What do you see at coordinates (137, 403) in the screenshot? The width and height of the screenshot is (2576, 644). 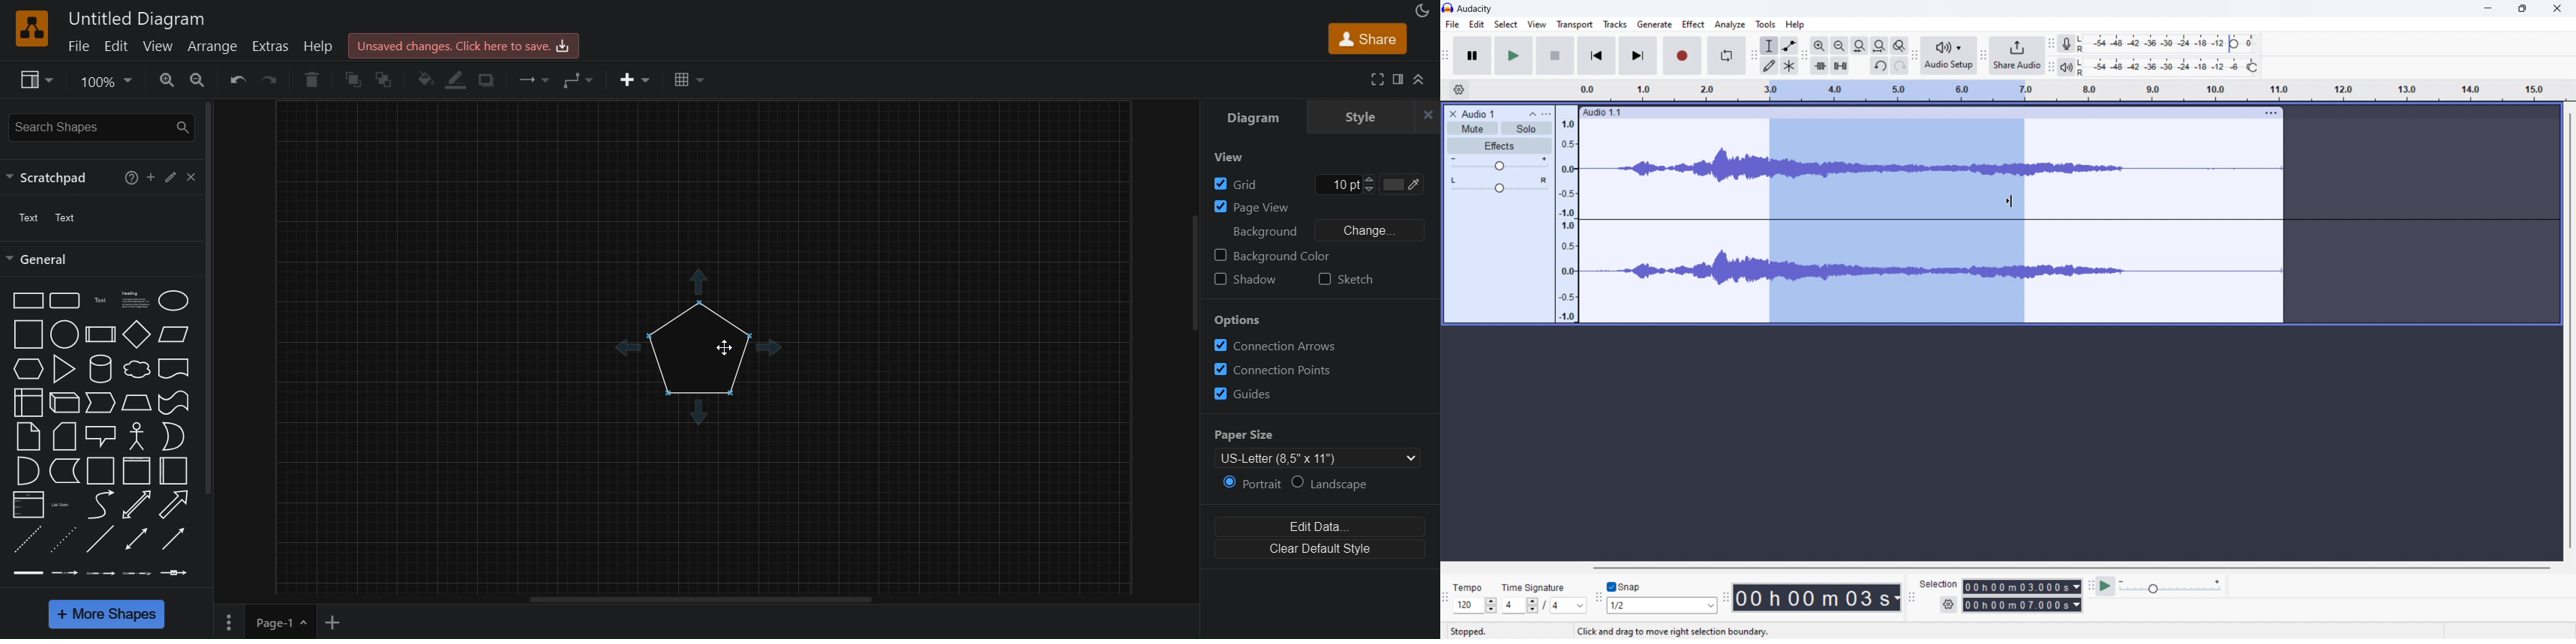 I see `Trapezoid` at bounding box center [137, 403].